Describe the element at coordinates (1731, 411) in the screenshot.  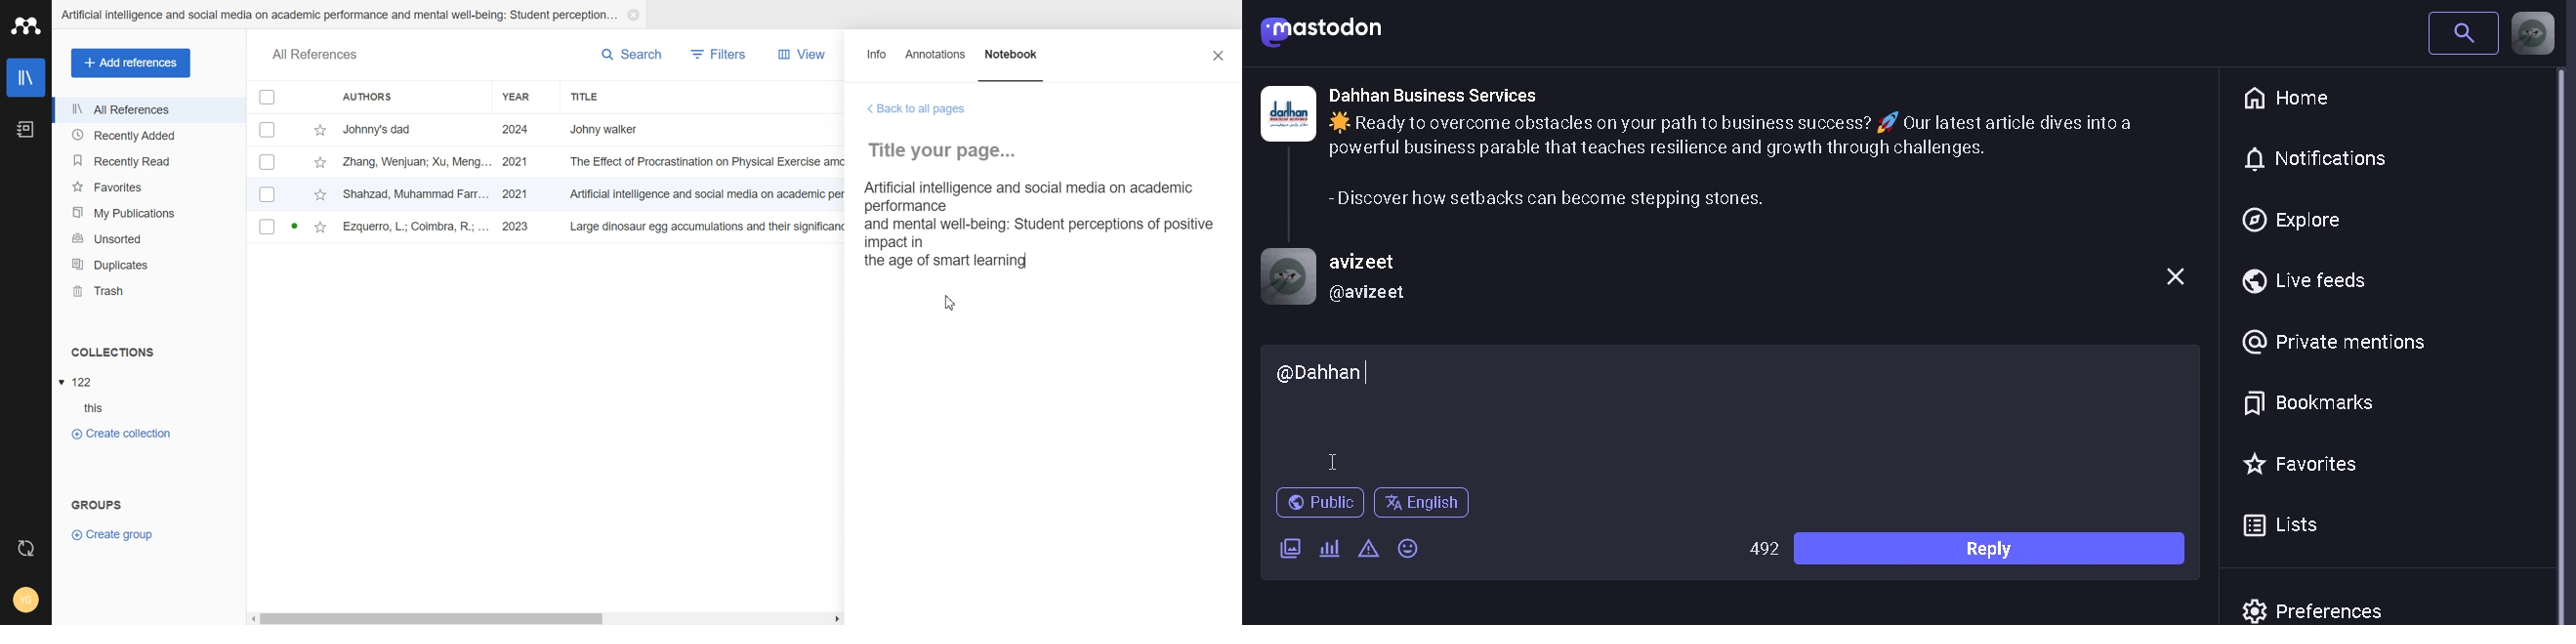
I see `comment box` at that location.